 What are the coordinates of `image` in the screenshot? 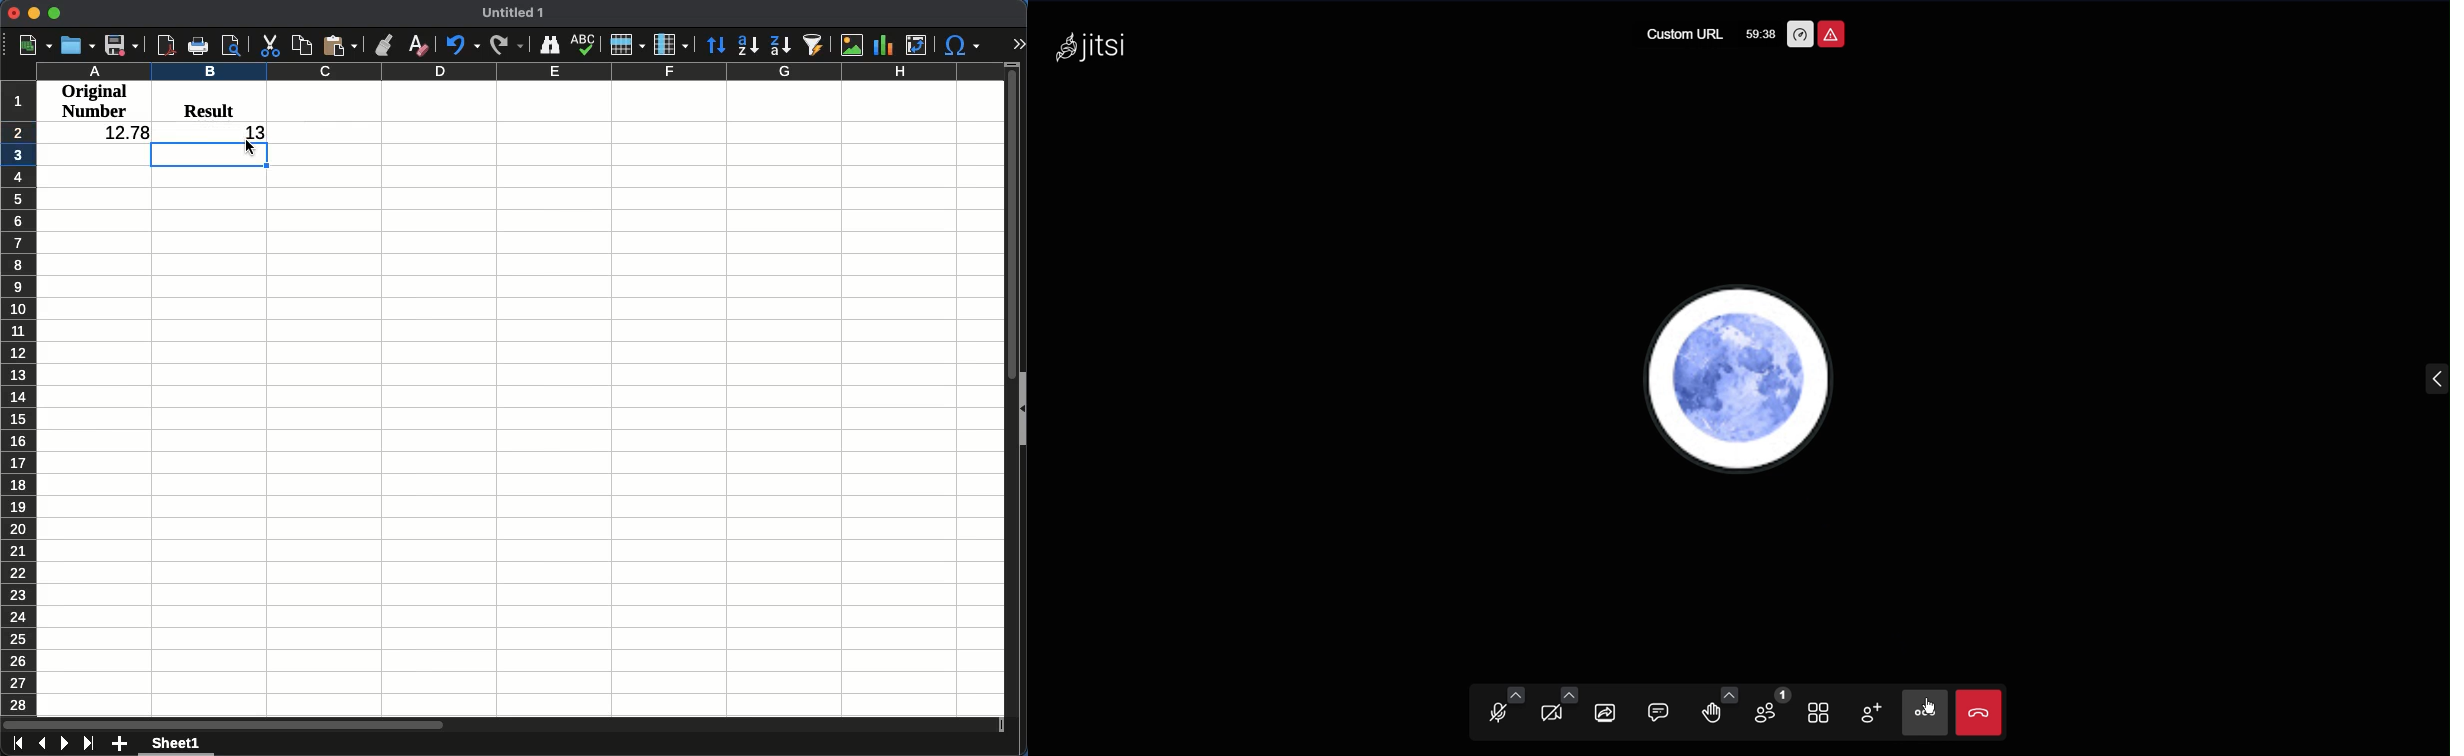 It's located at (852, 47).